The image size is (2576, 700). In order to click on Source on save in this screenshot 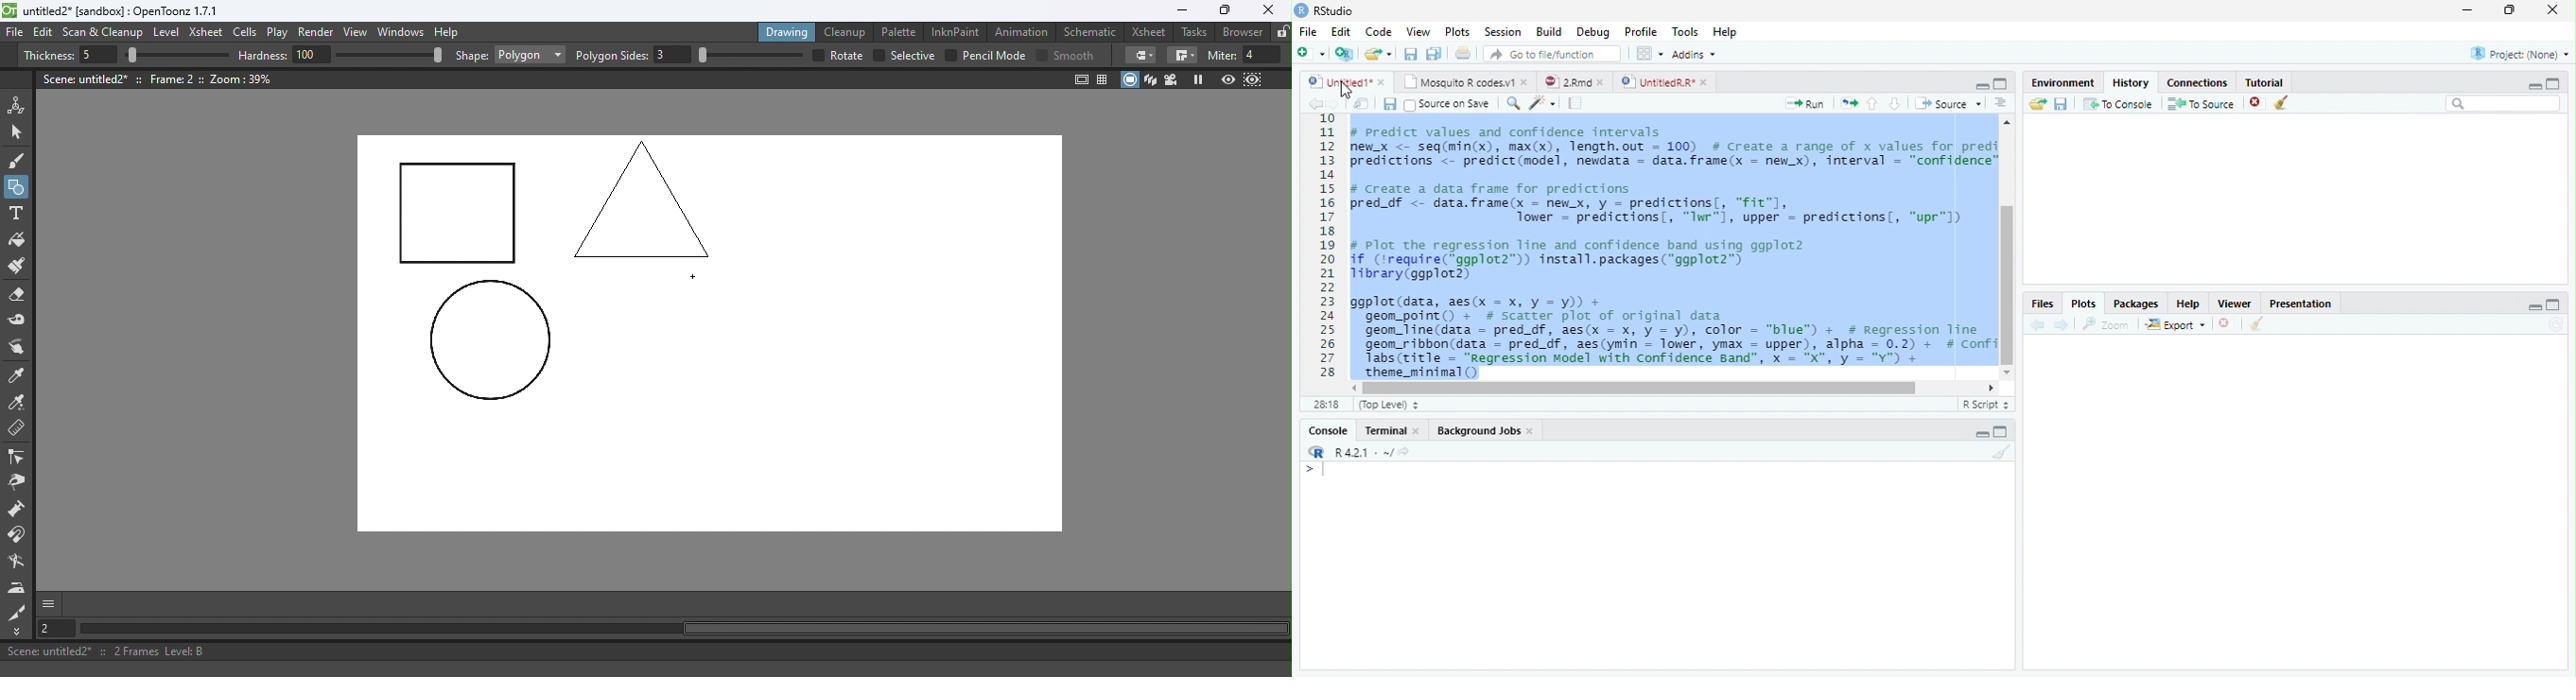, I will do `click(1448, 103)`.